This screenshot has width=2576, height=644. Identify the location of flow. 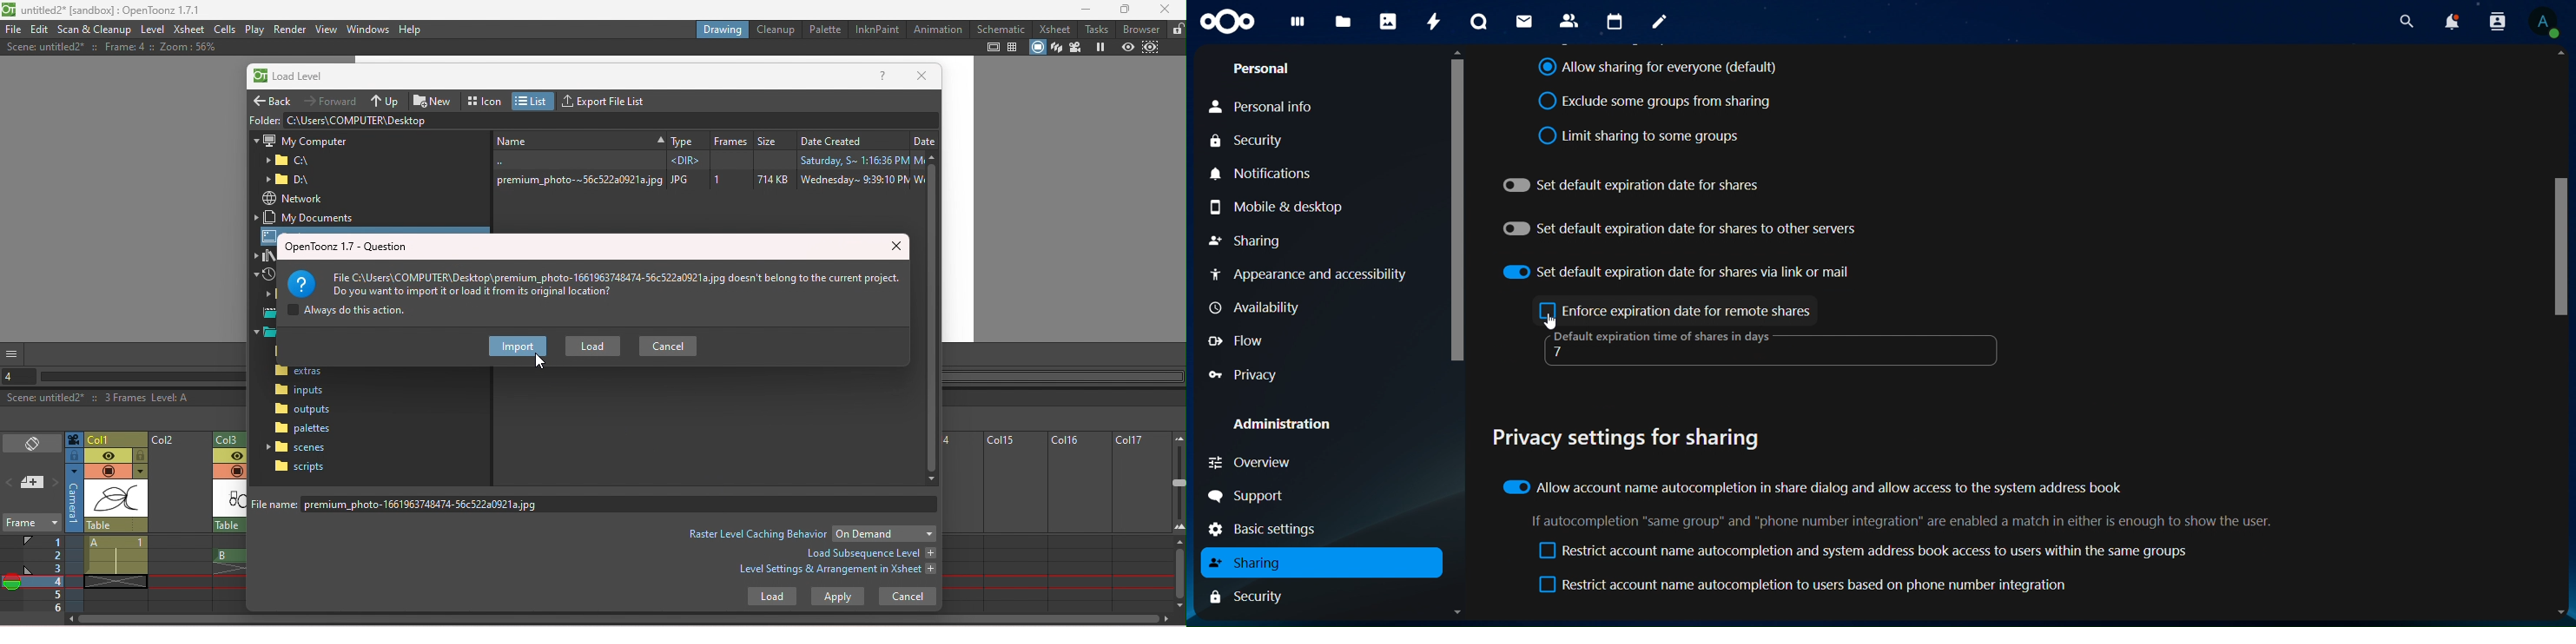
(1236, 340).